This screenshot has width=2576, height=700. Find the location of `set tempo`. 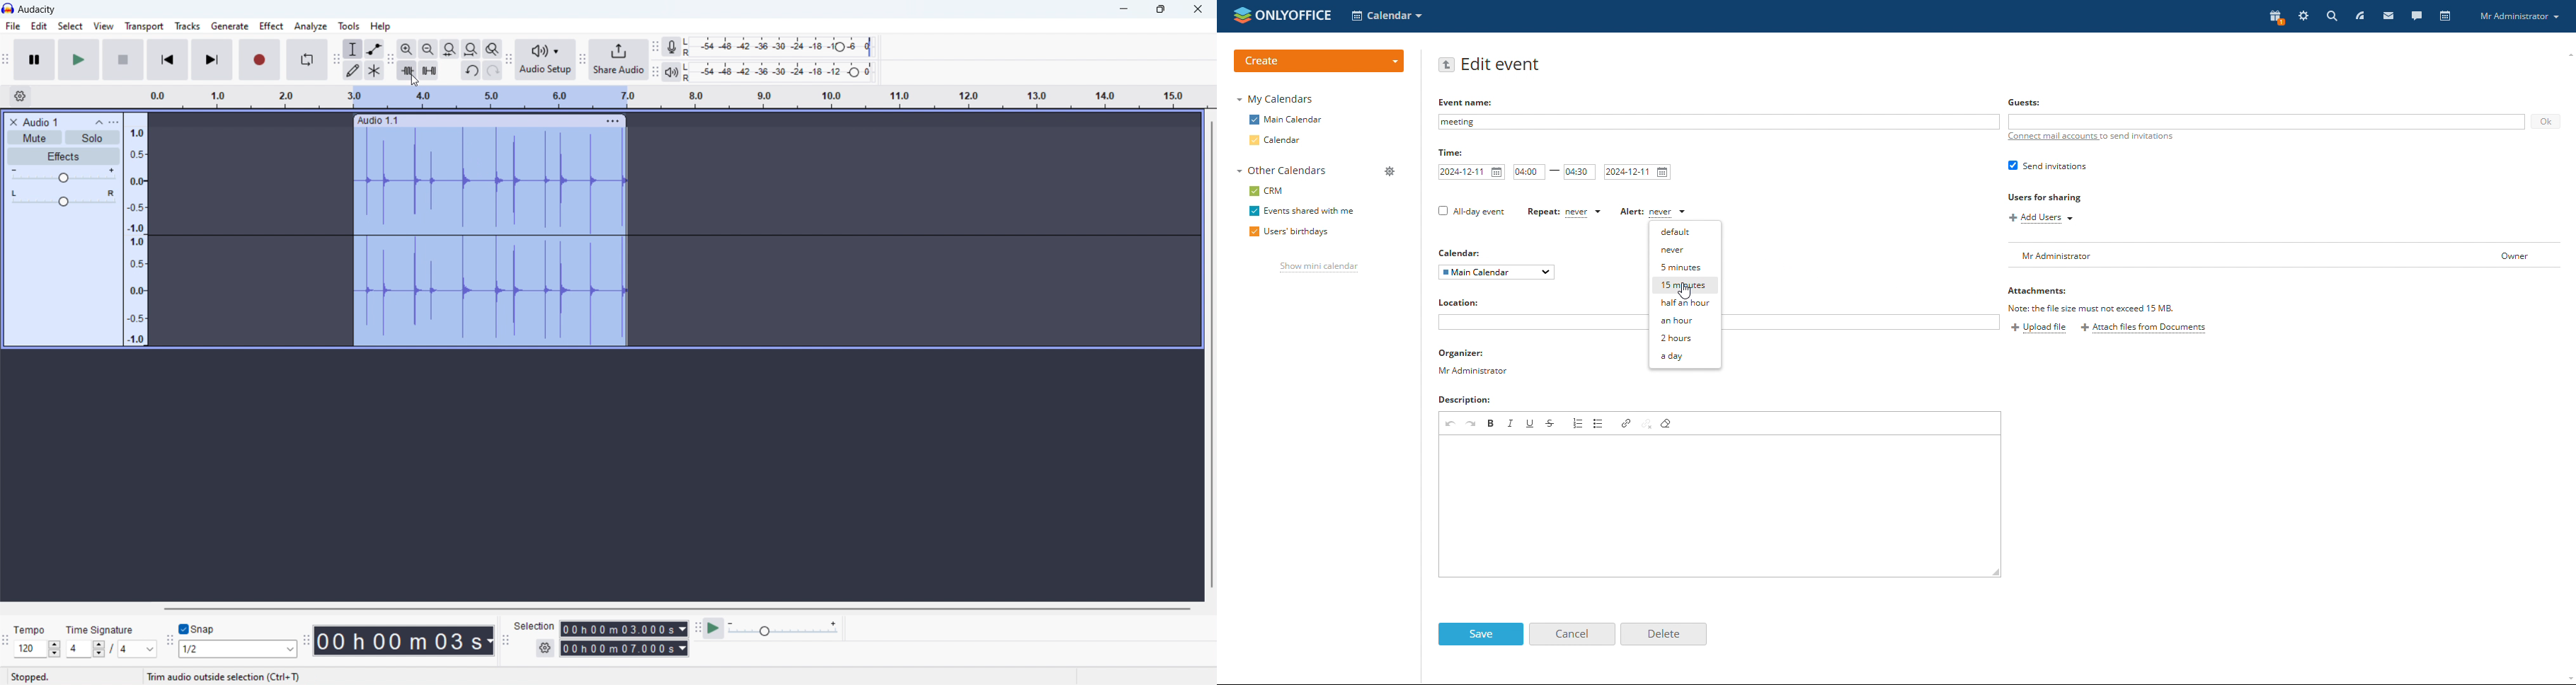

set tempo is located at coordinates (37, 649).